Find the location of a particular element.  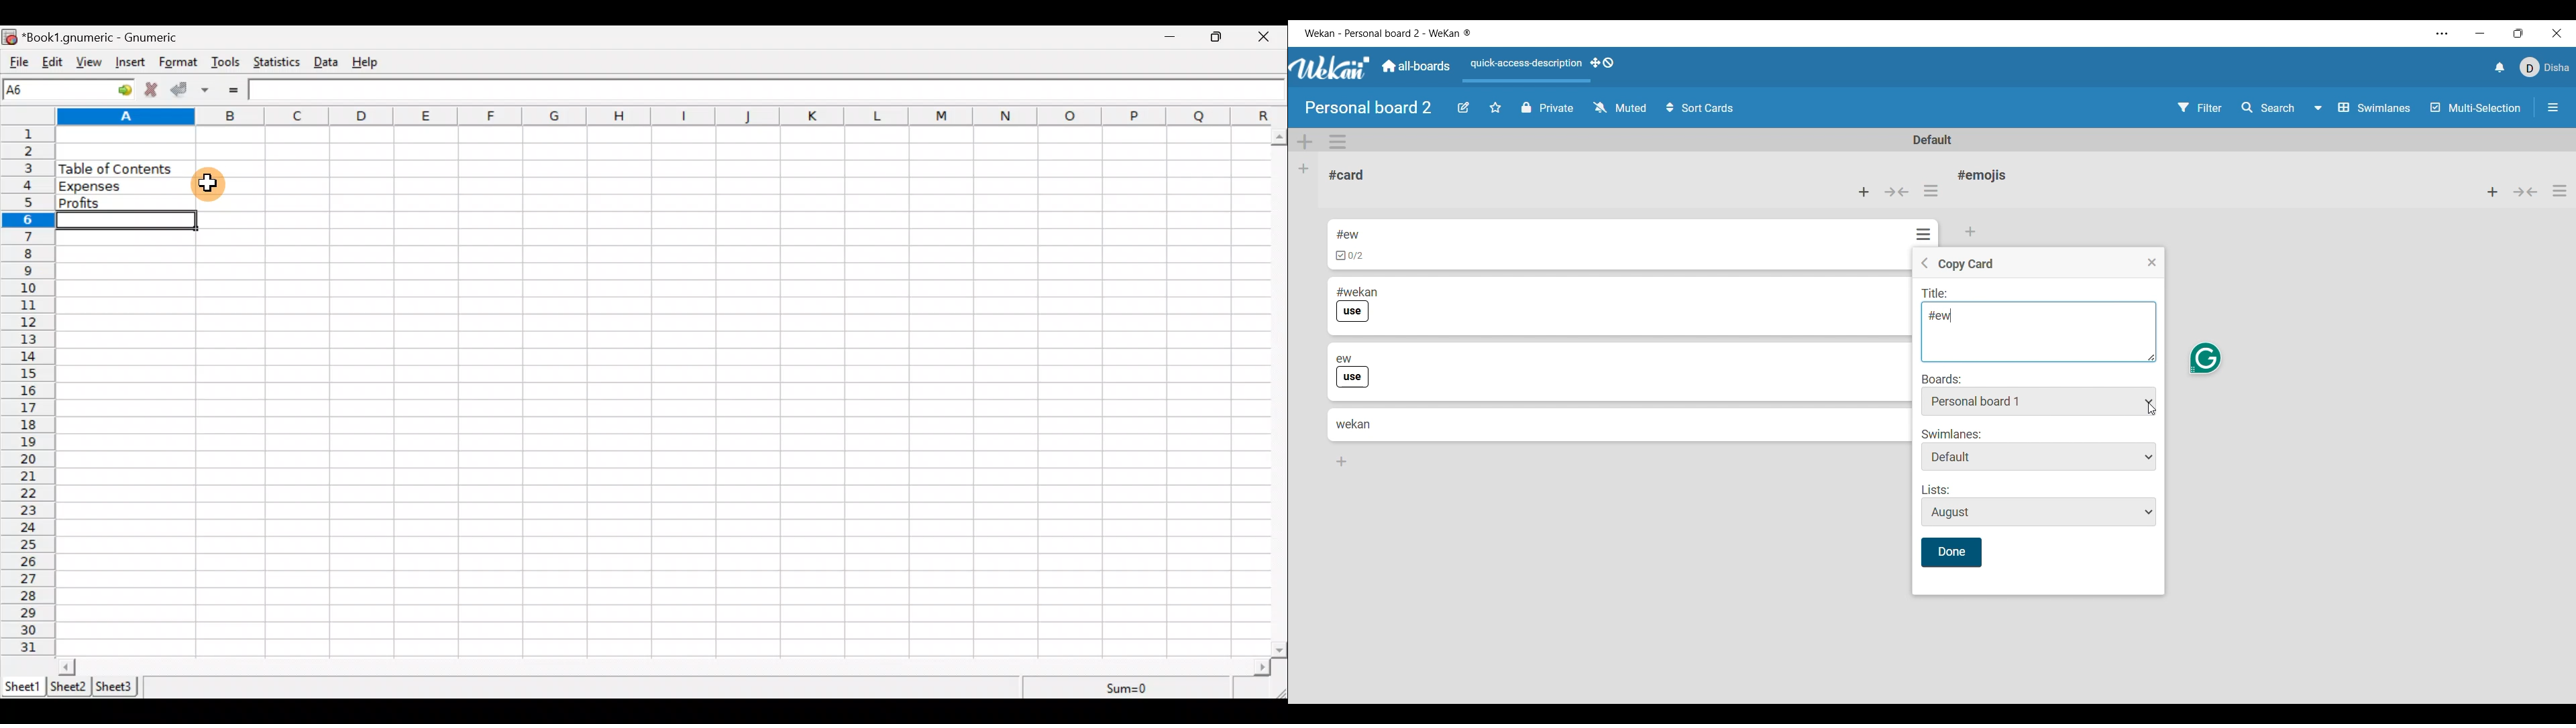

Lists options is located at coordinates (2039, 513).